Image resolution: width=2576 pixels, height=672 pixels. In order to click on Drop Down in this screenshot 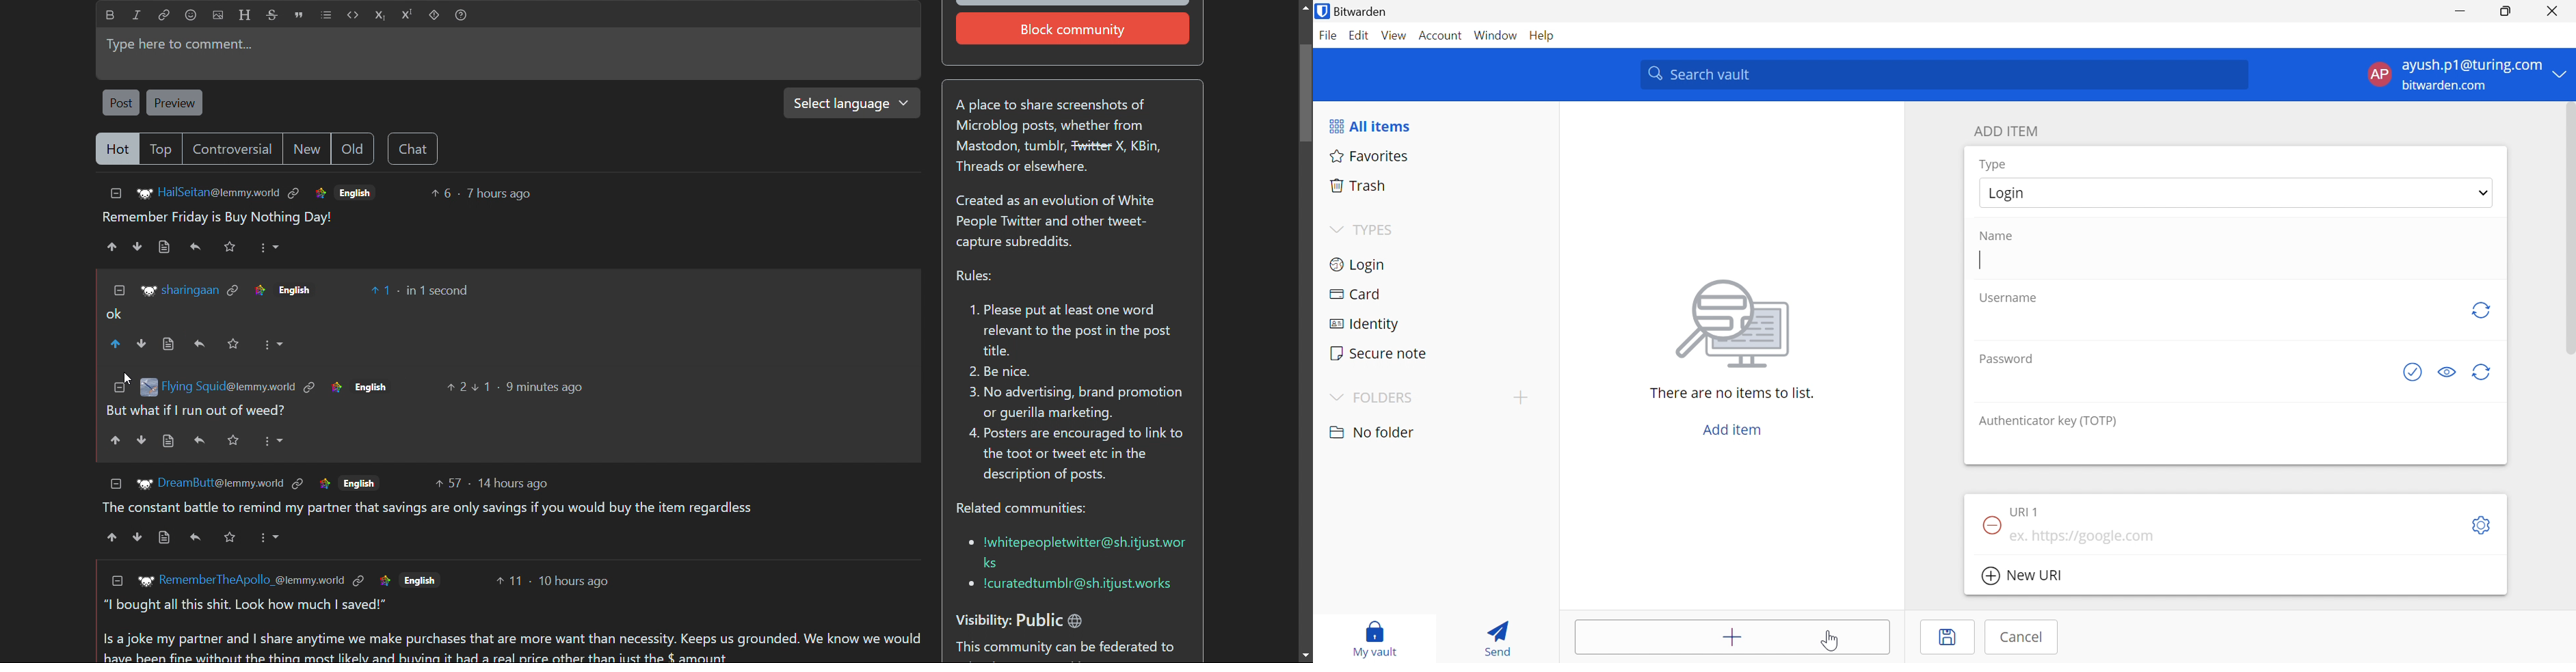, I will do `click(1334, 399)`.